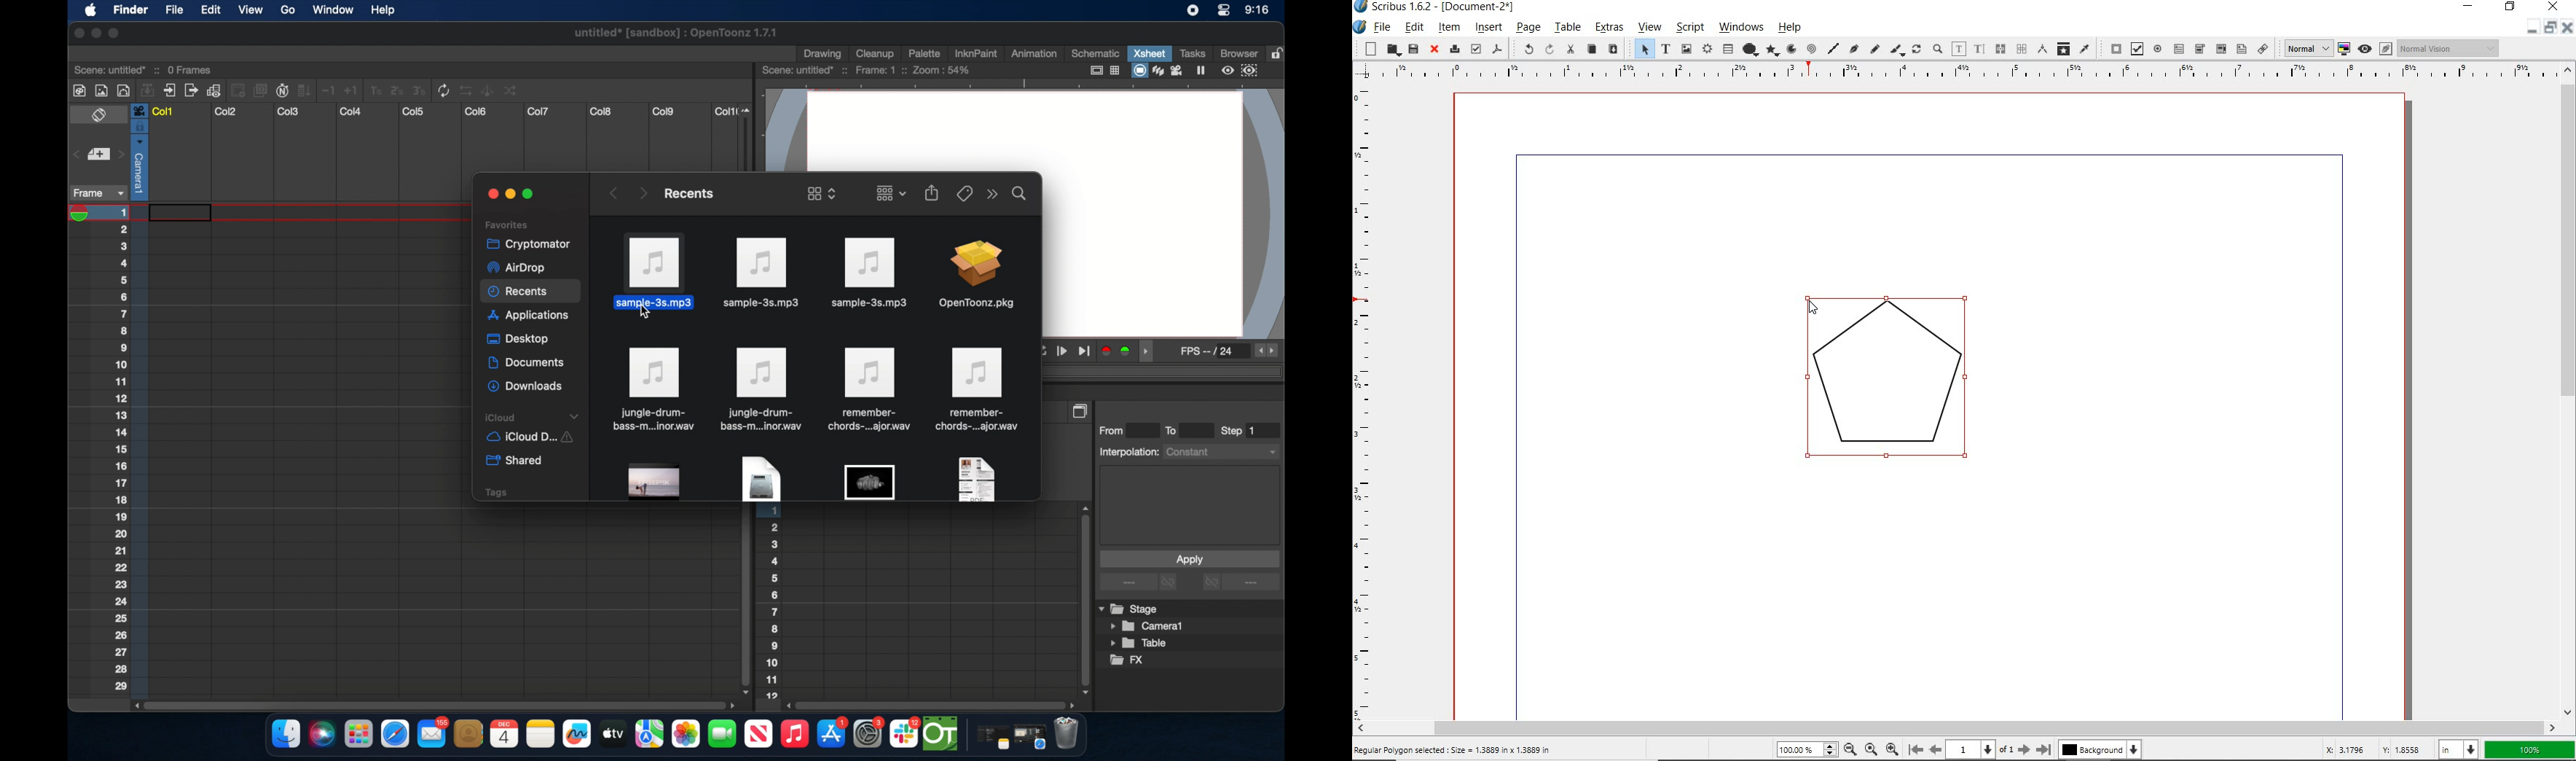 Image resolution: width=2576 pixels, height=784 pixels. I want to click on obscure image, so click(869, 482).